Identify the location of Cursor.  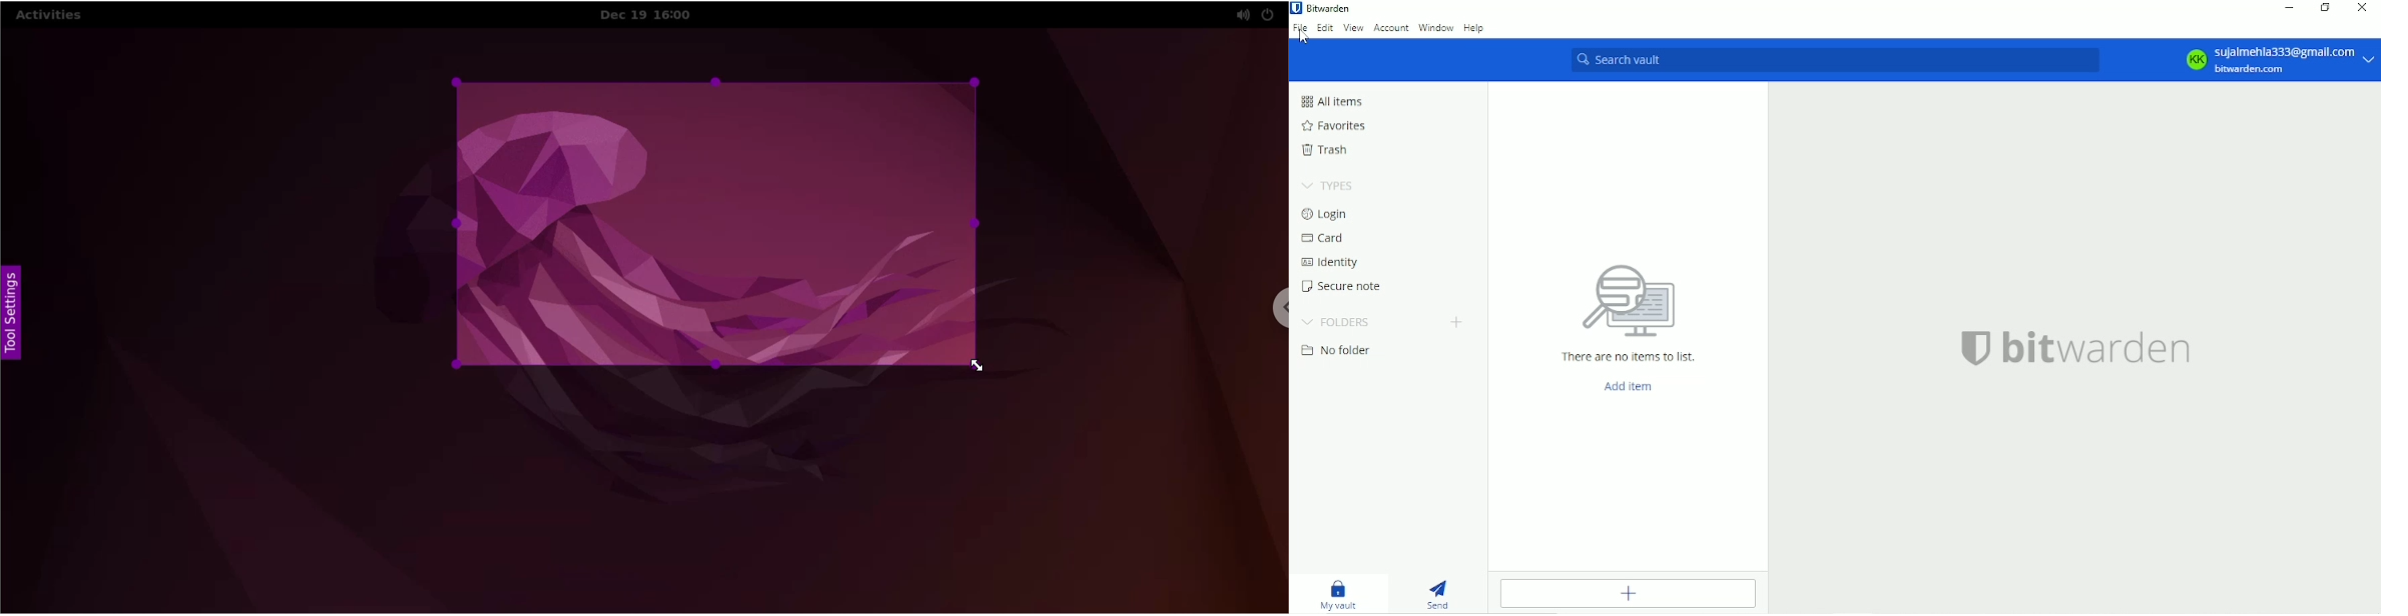
(1302, 36).